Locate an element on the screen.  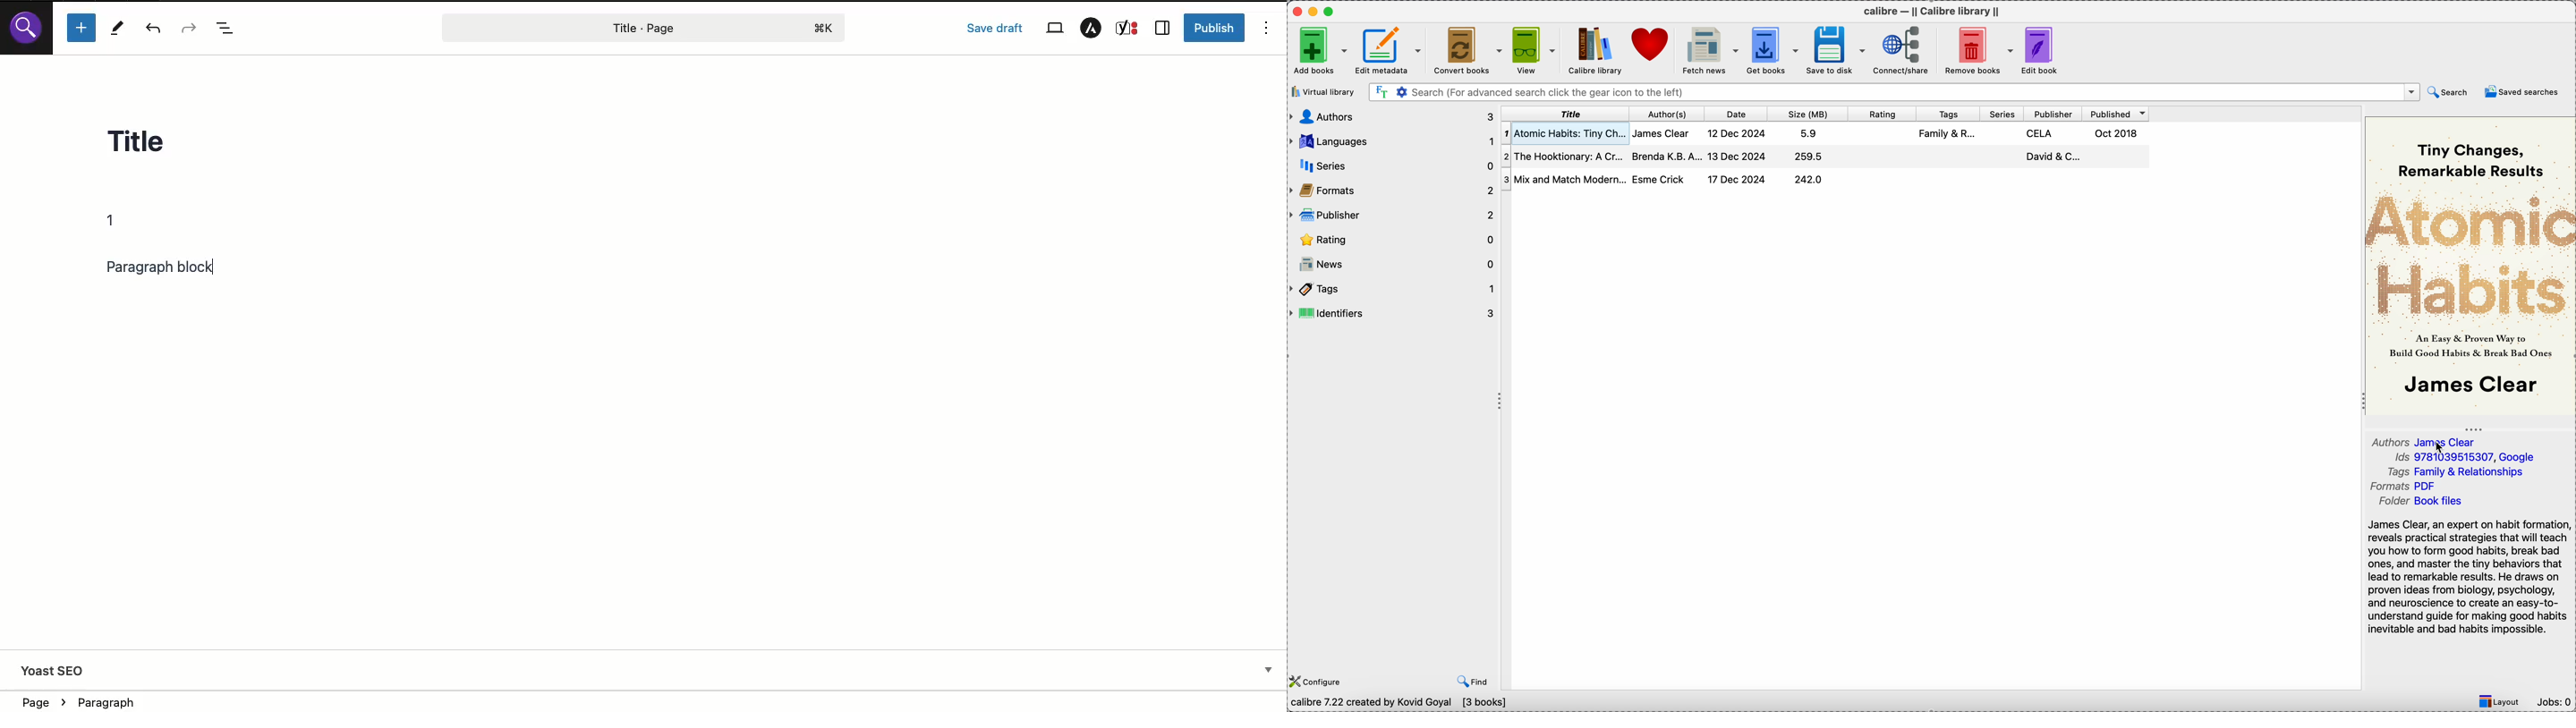
layout is located at coordinates (2495, 701).